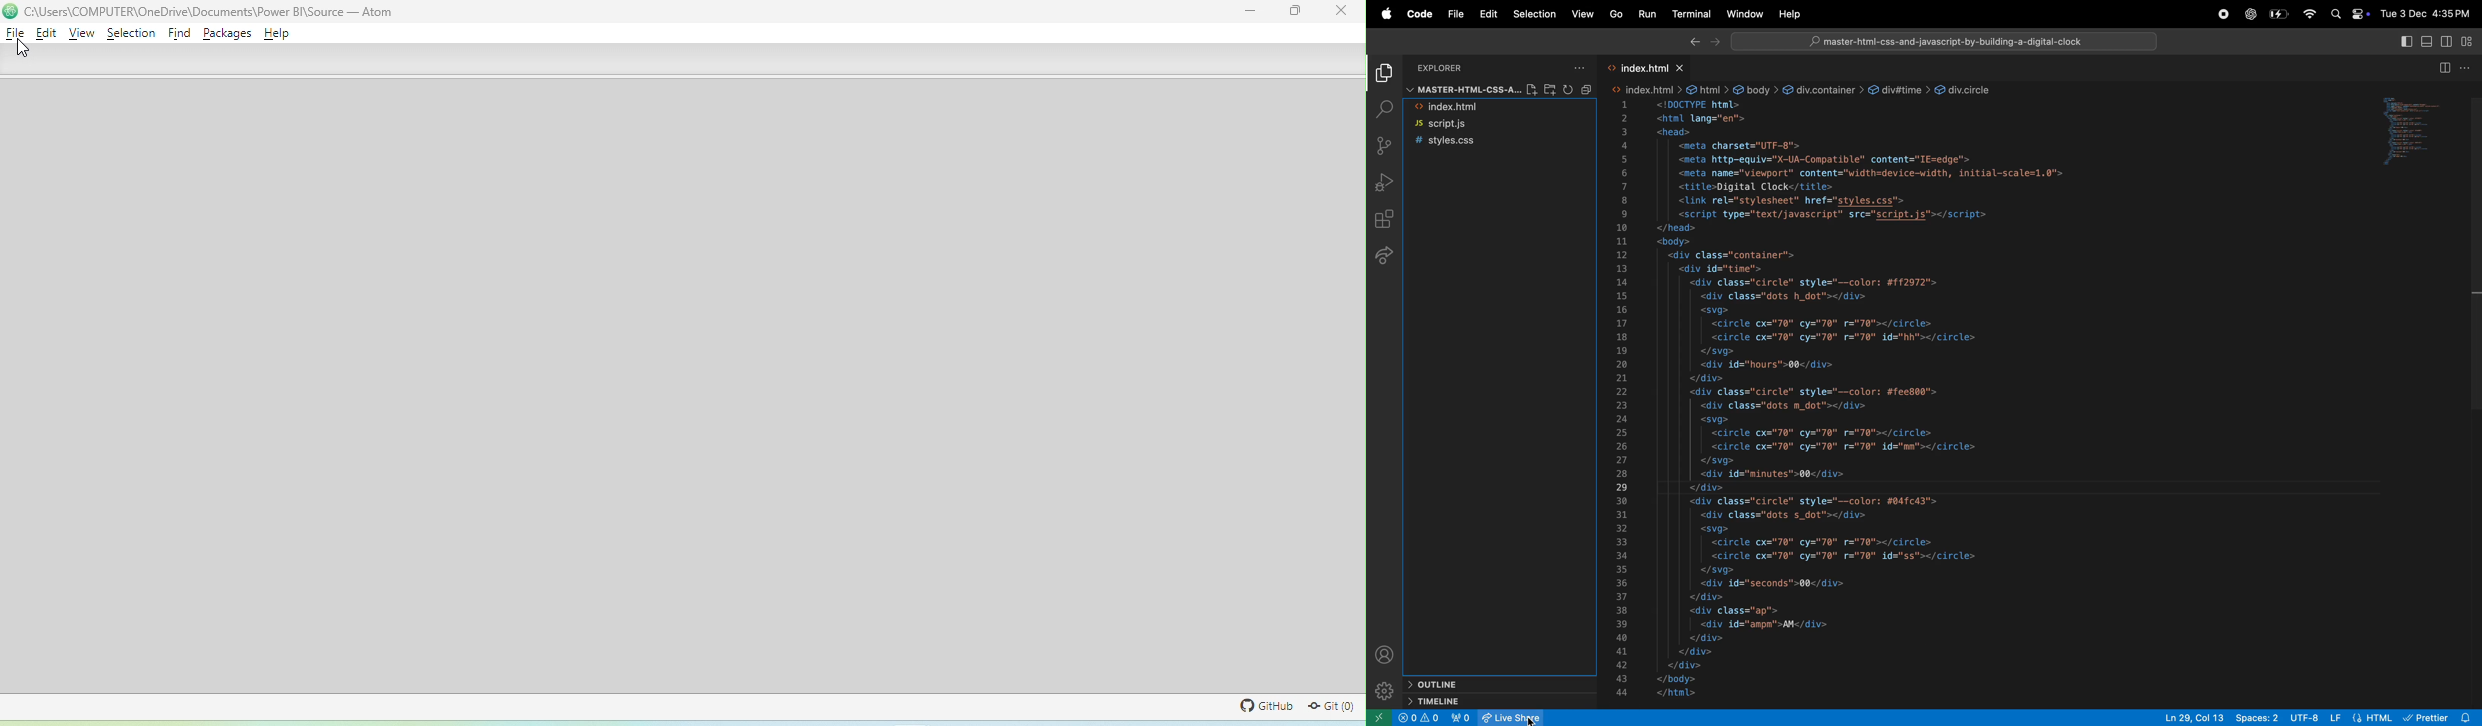  I want to click on no of port, so click(1462, 718).